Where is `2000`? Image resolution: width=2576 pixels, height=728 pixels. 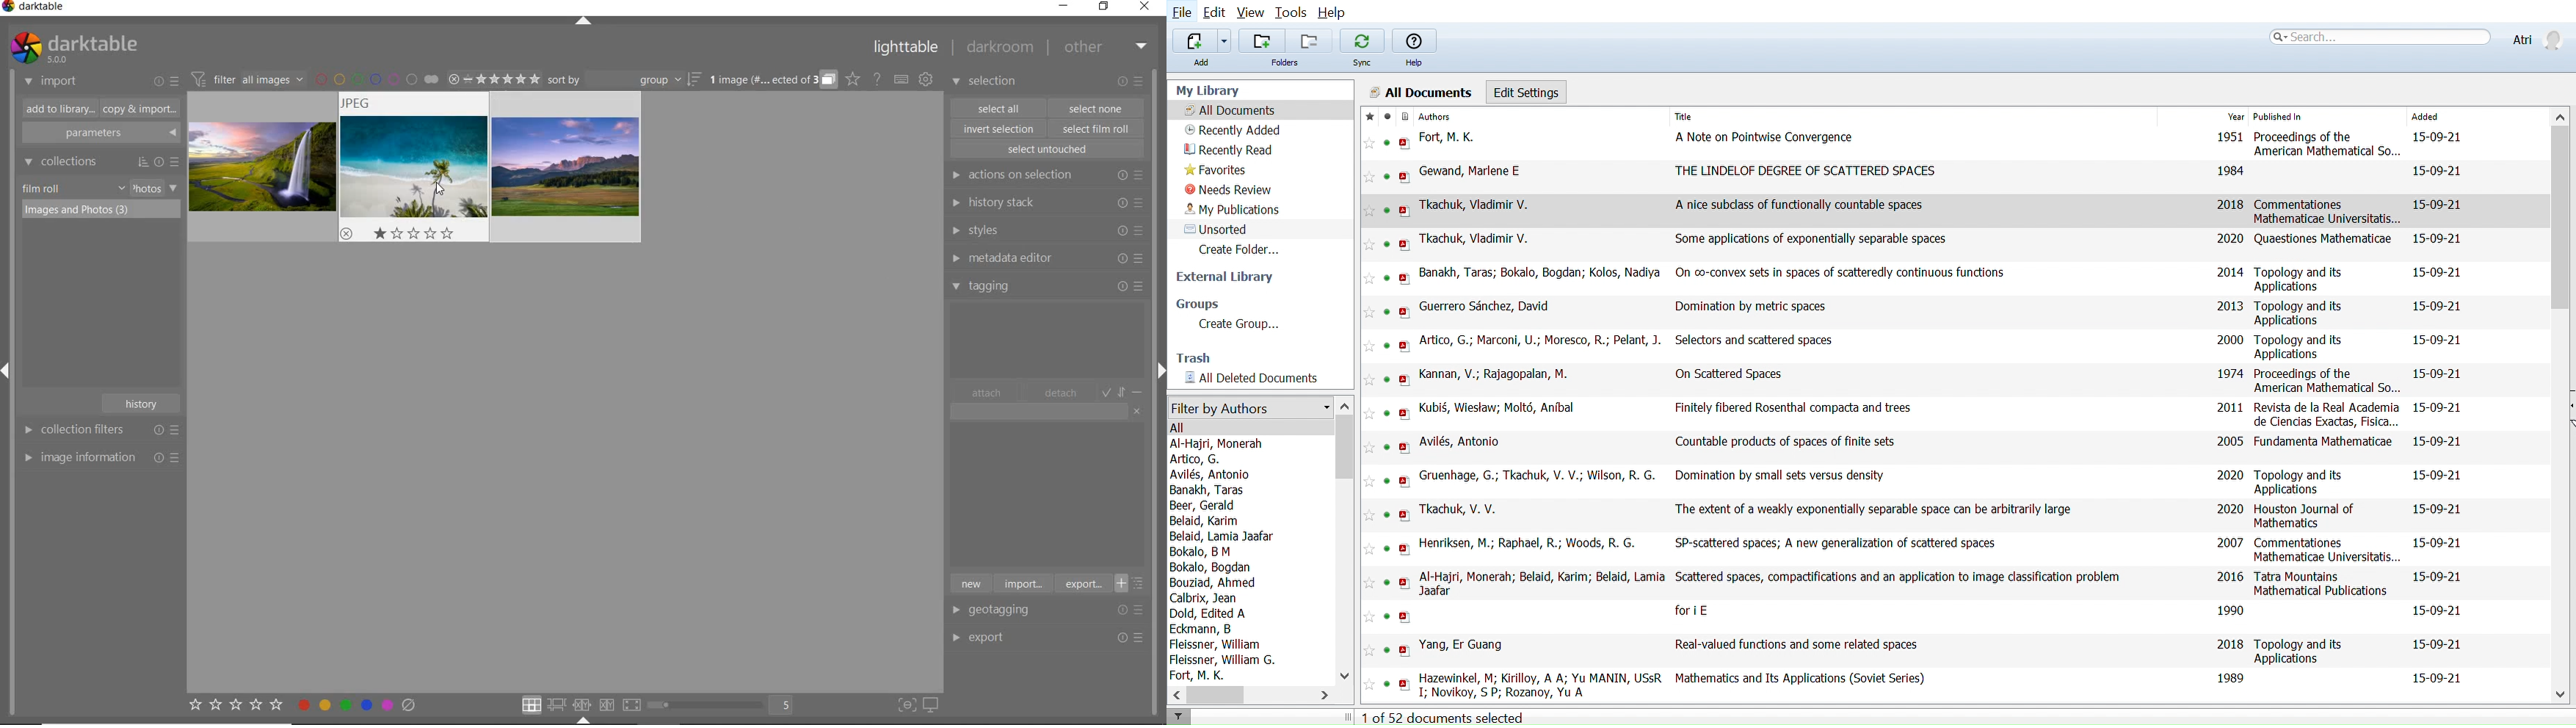 2000 is located at coordinates (2228, 339).